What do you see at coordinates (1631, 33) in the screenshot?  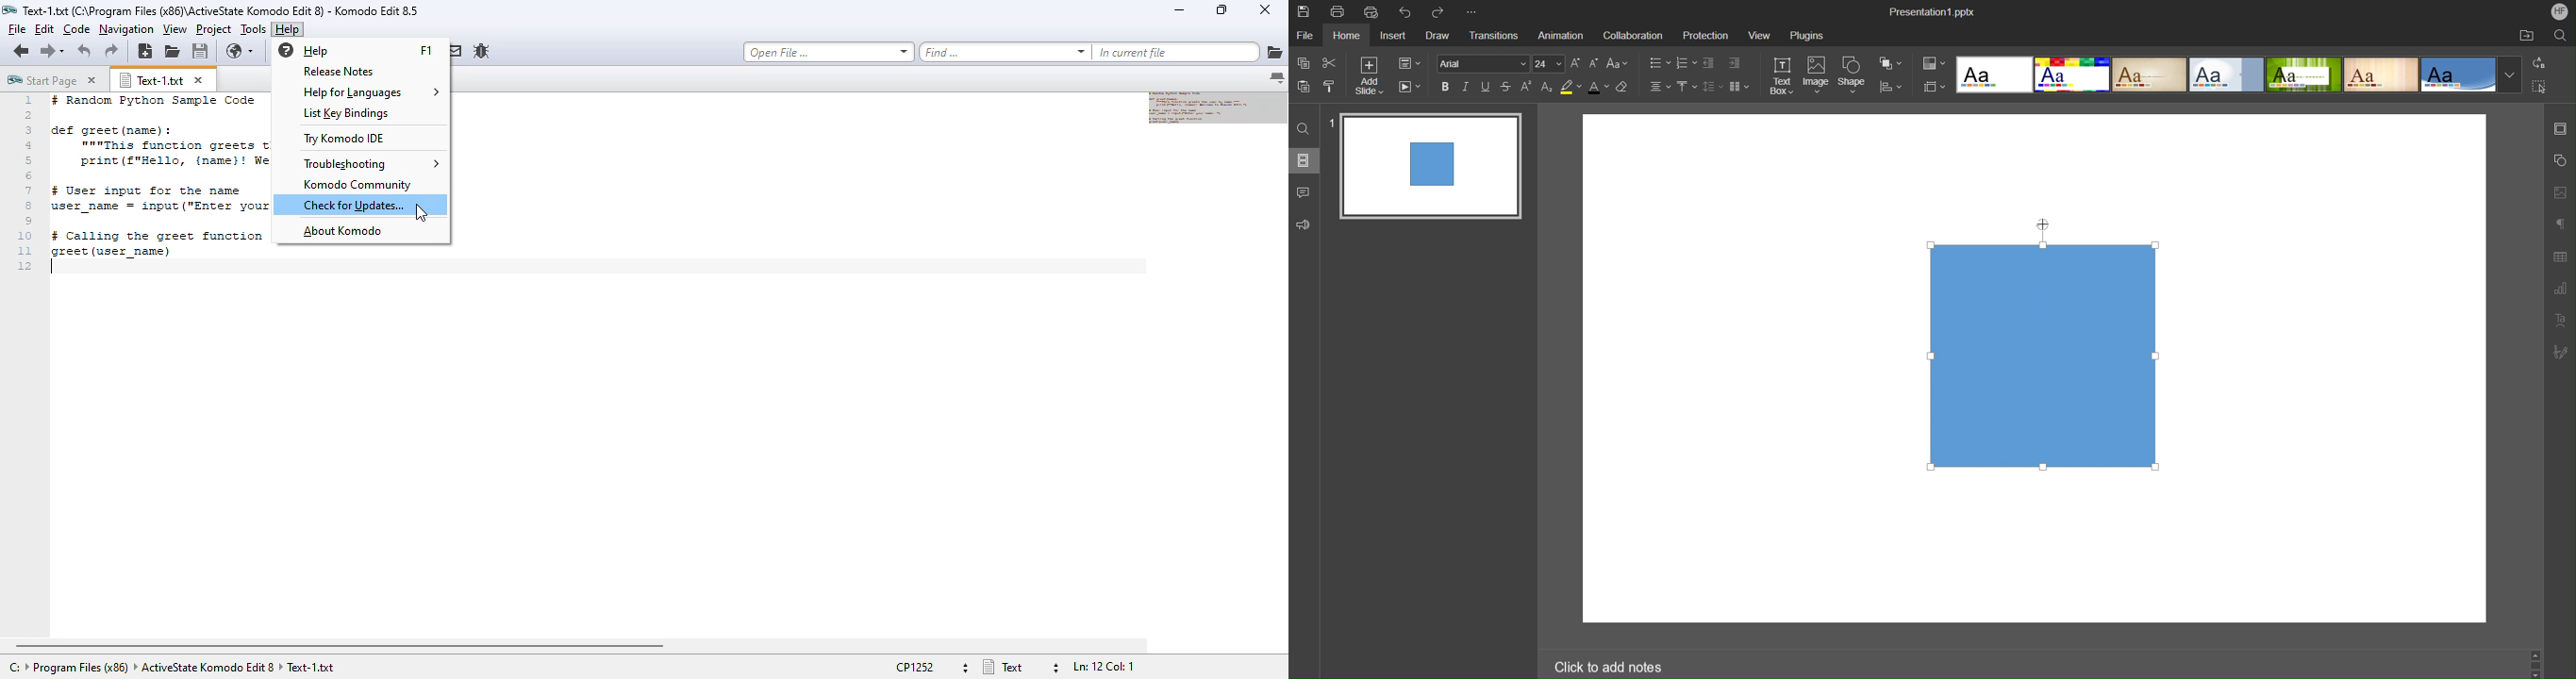 I see `Collaboration` at bounding box center [1631, 33].